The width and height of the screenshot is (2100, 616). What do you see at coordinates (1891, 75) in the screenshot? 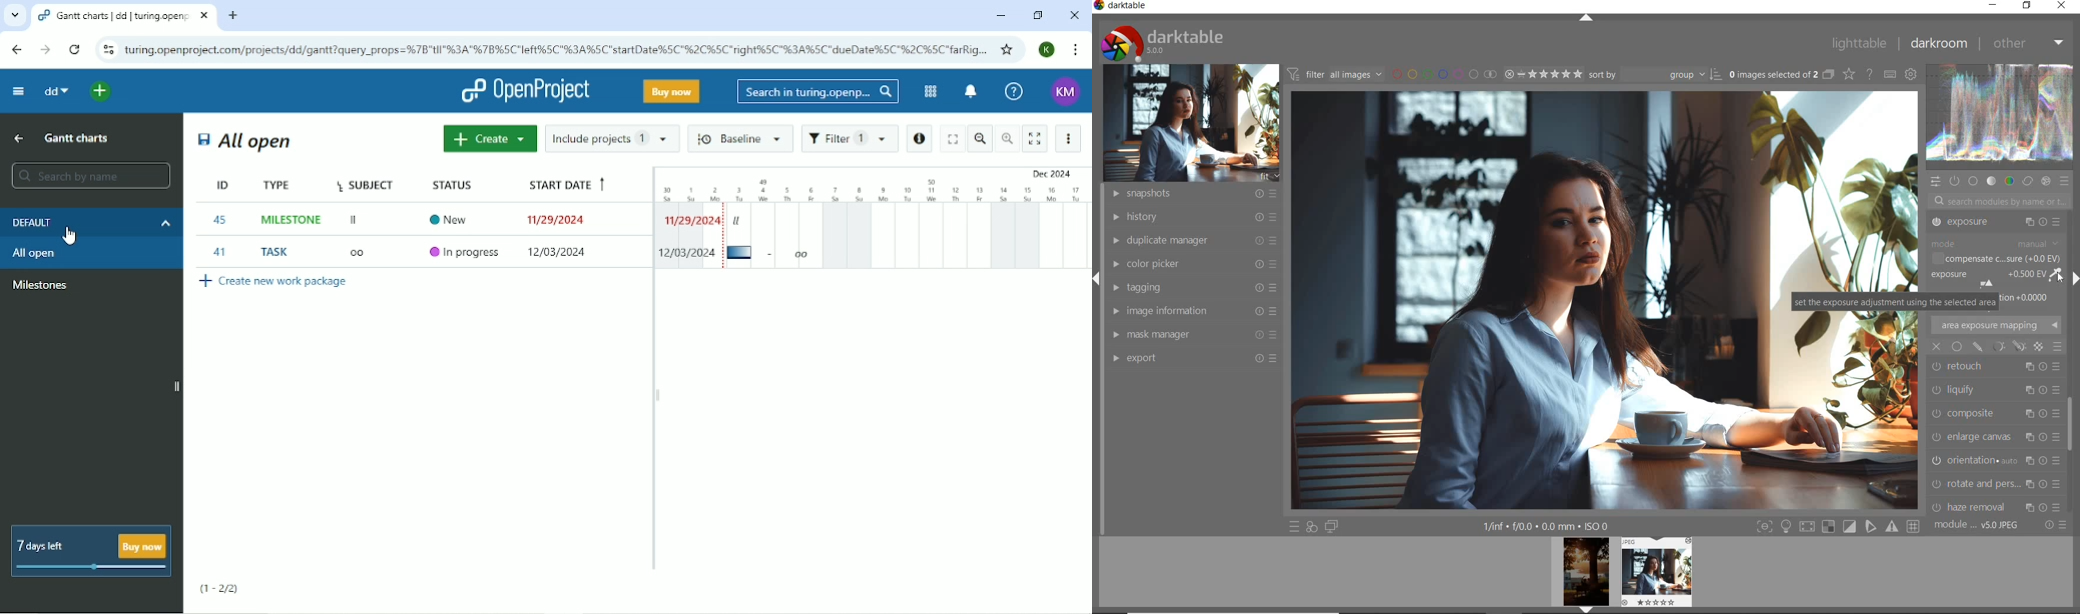
I see `DEFINE KEYBOARD SHORTCUT` at bounding box center [1891, 75].